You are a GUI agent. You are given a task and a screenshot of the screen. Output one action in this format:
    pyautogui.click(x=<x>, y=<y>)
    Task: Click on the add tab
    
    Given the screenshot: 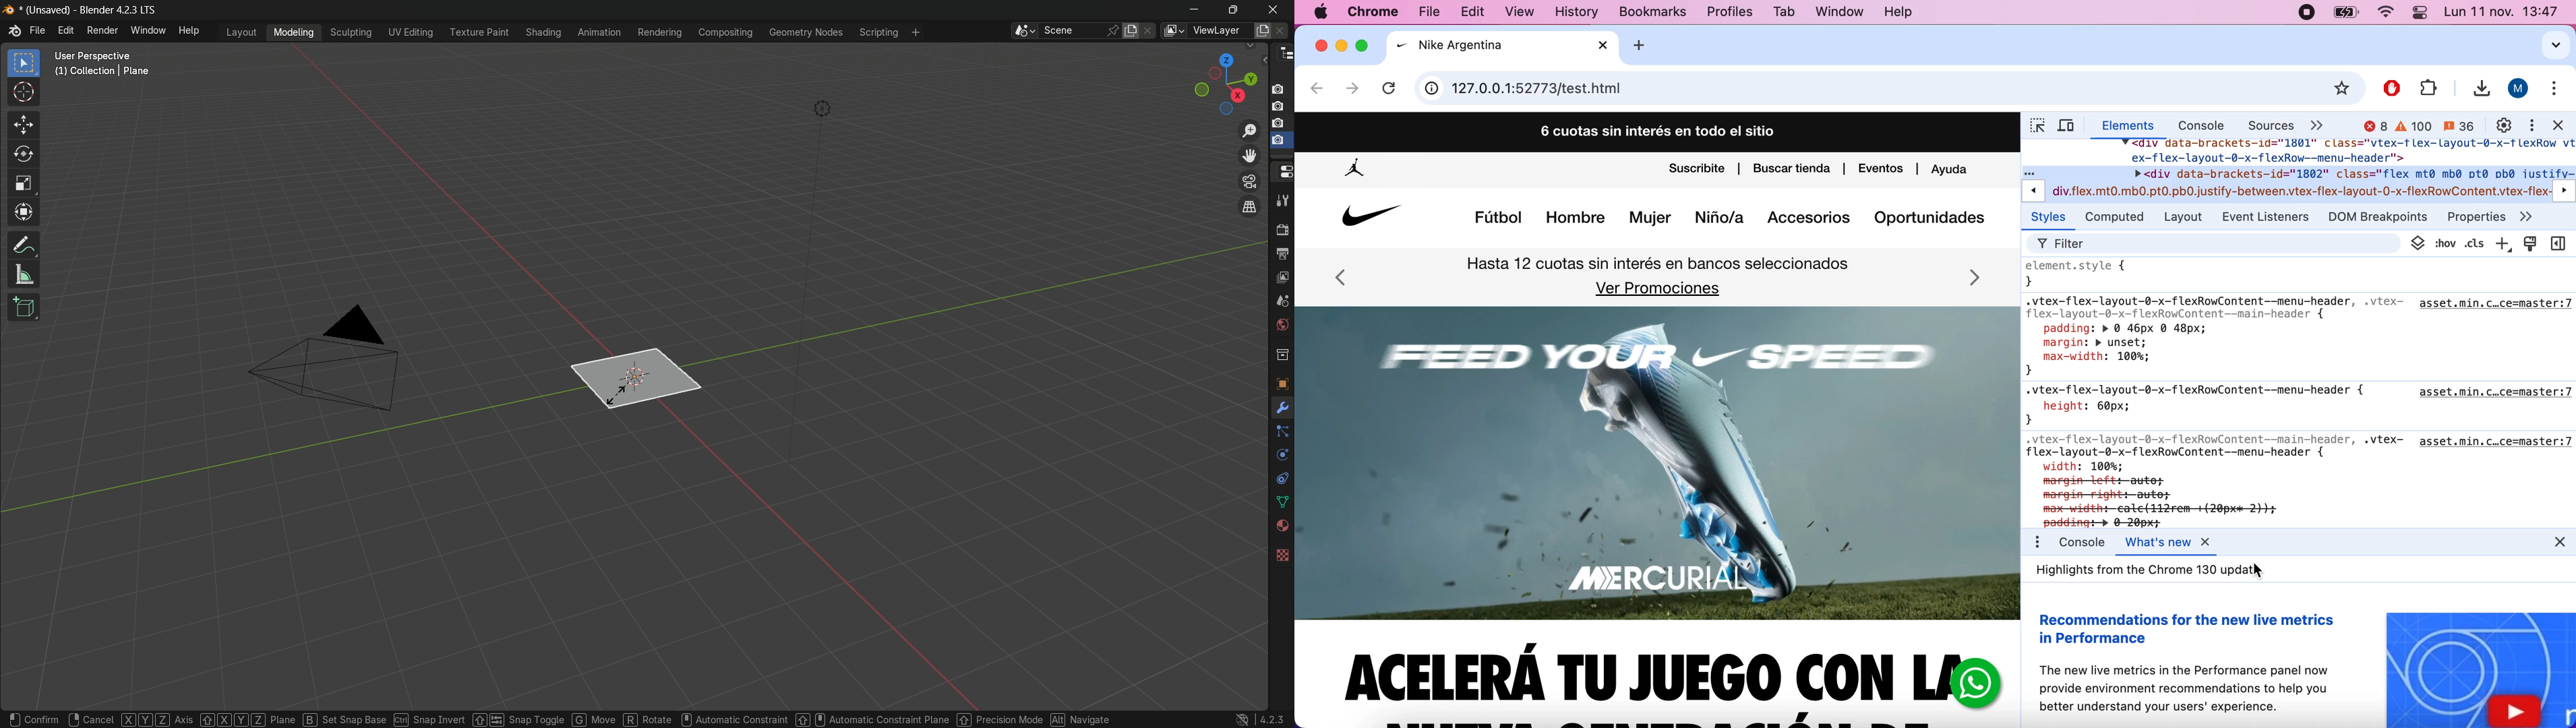 What is the action you would take?
    pyautogui.click(x=1647, y=45)
    